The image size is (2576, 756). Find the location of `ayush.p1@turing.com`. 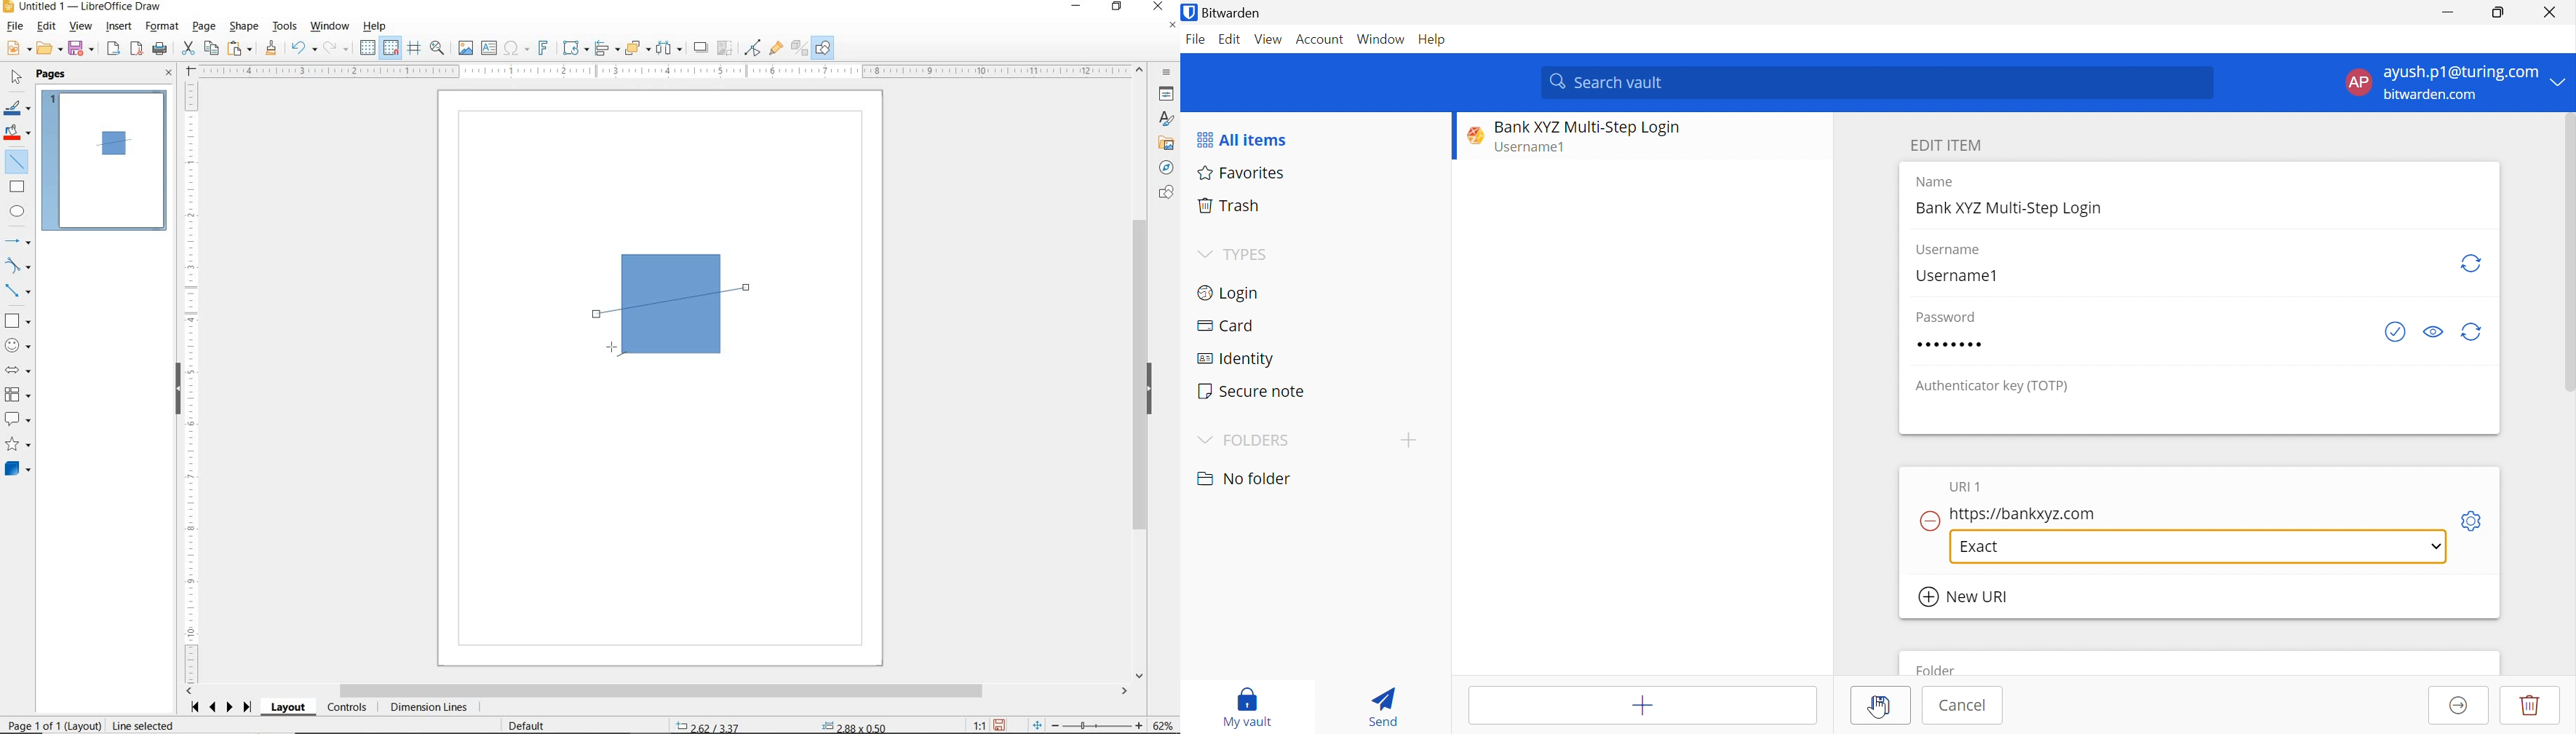

ayush.p1@turing.com is located at coordinates (2461, 74).